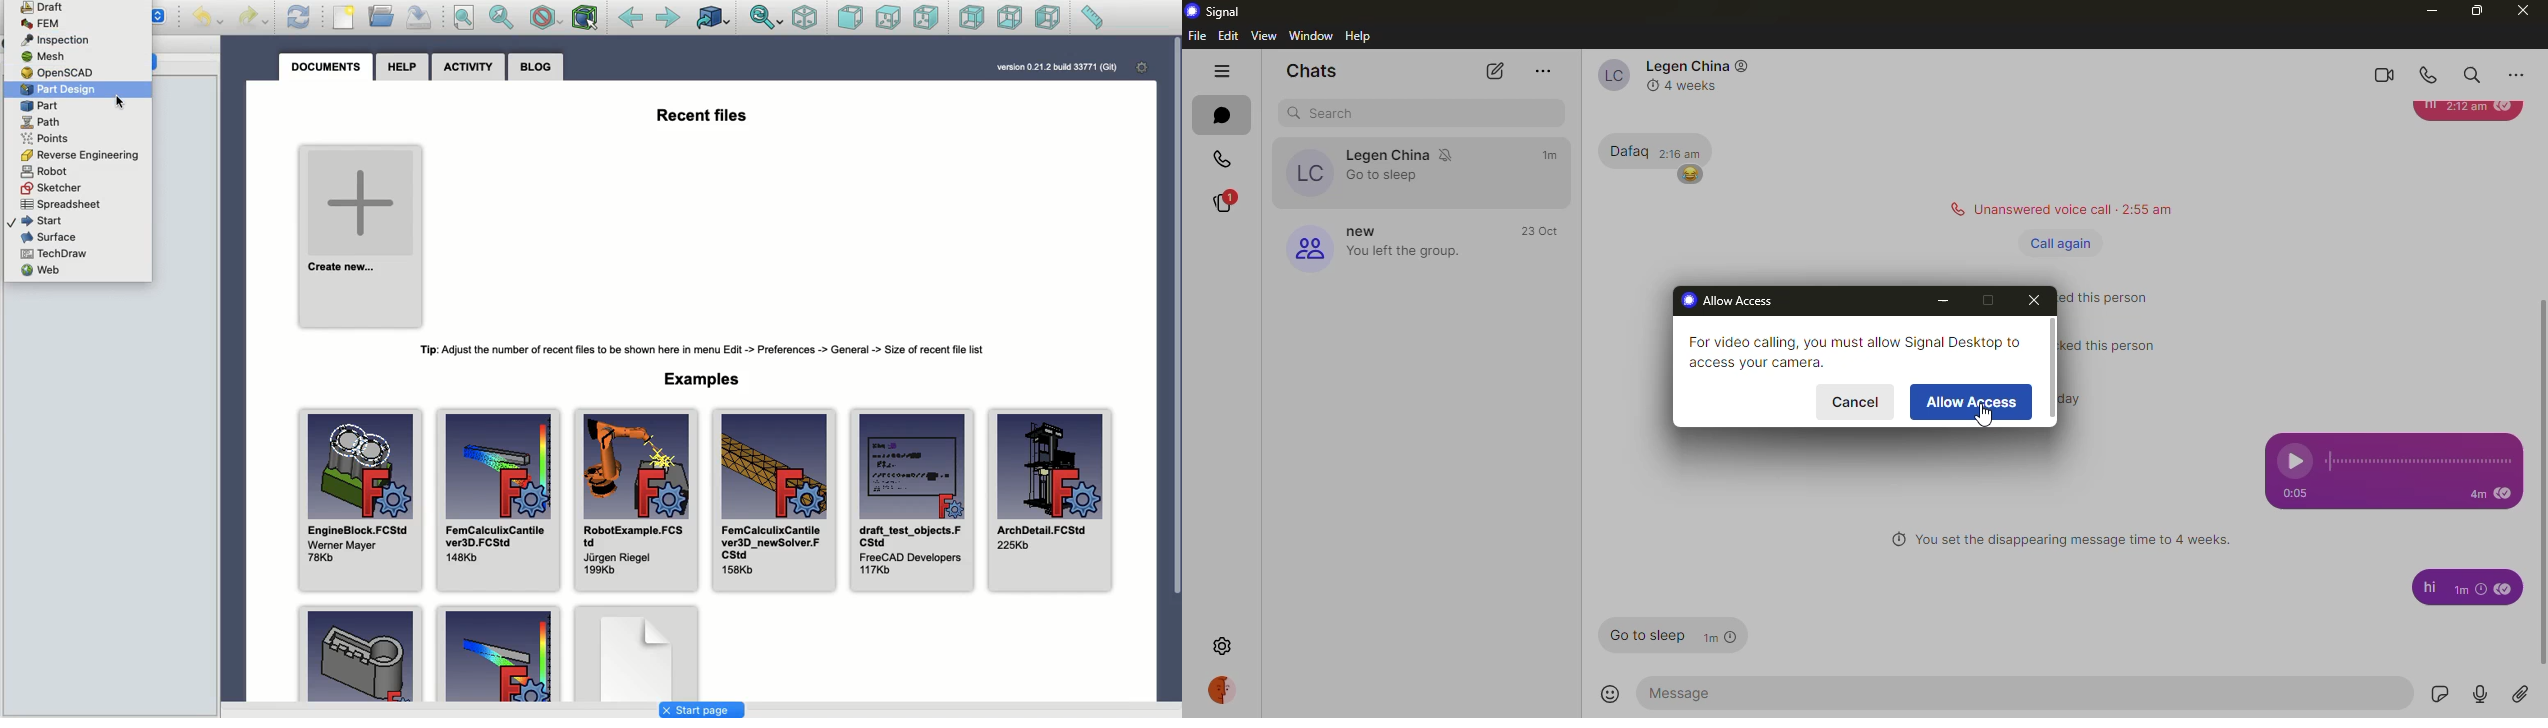 This screenshot has width=2548, height=728. What do you see at coordinates (502, 17) in the screenshot?
I see `Fit selection` at bounding box center [502, 17].